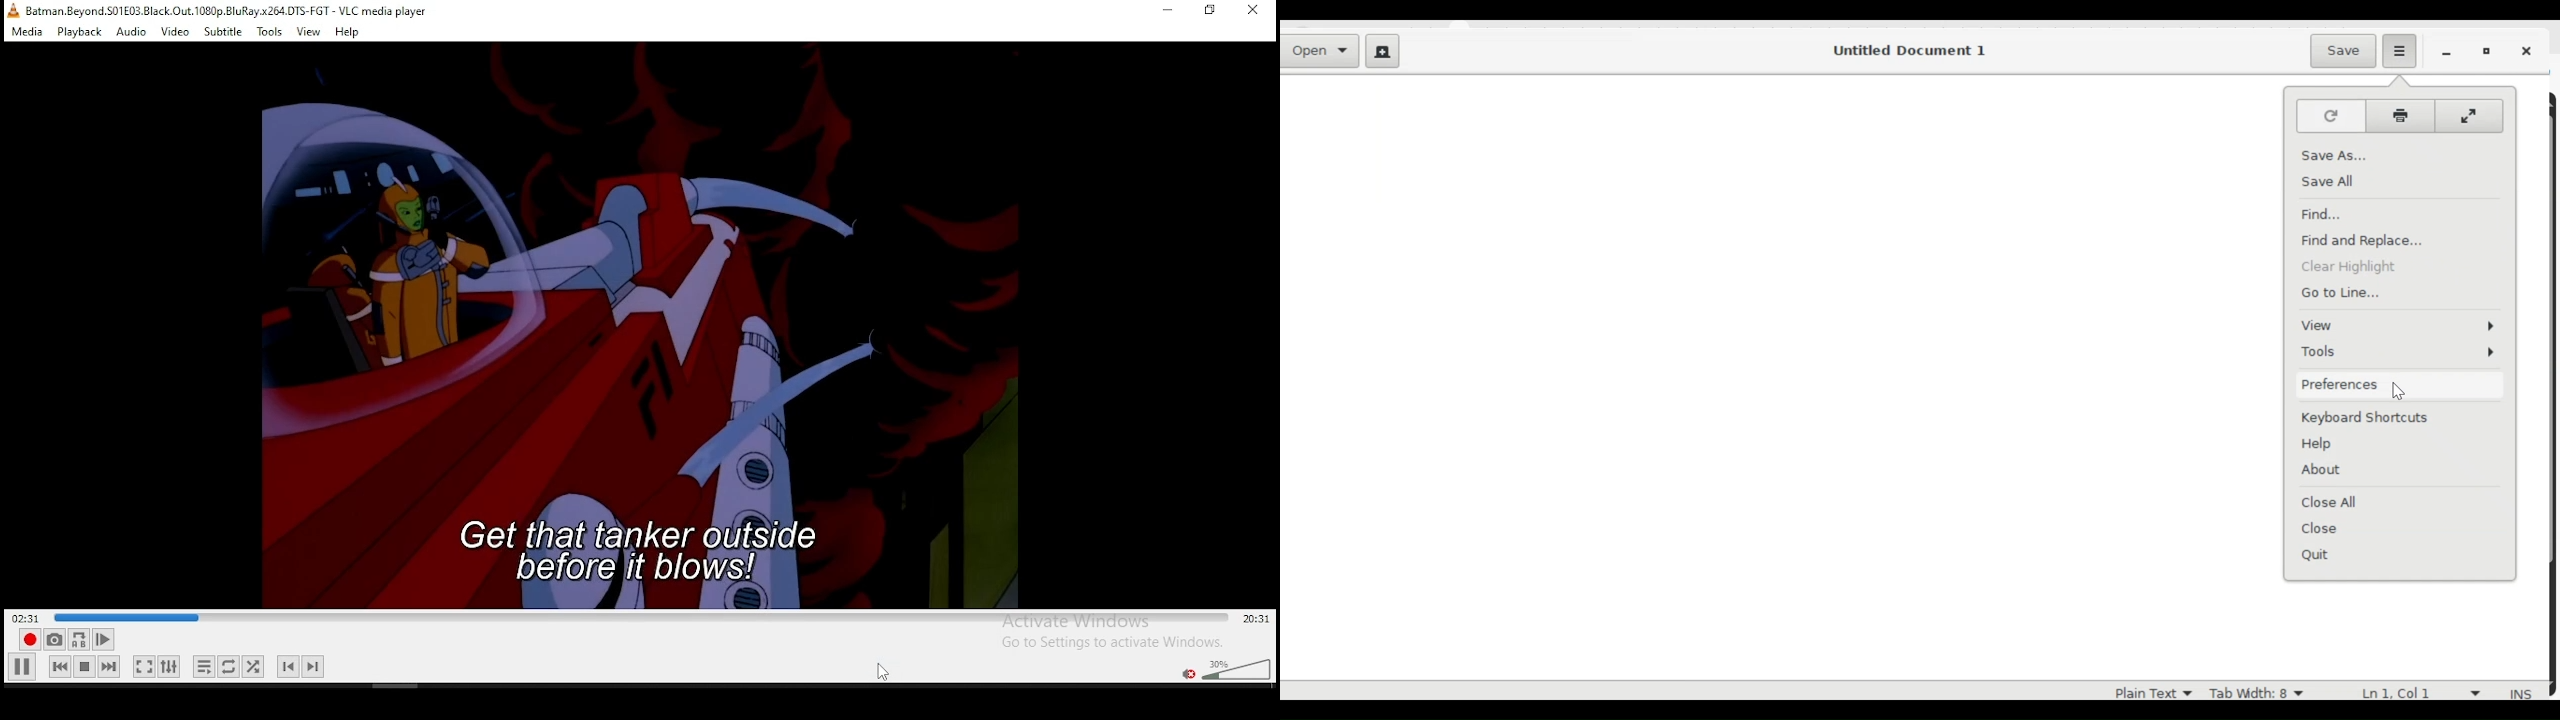 The height and width of the screenshot is (728, 2576). I want to click on cursor, so click(883, 670).